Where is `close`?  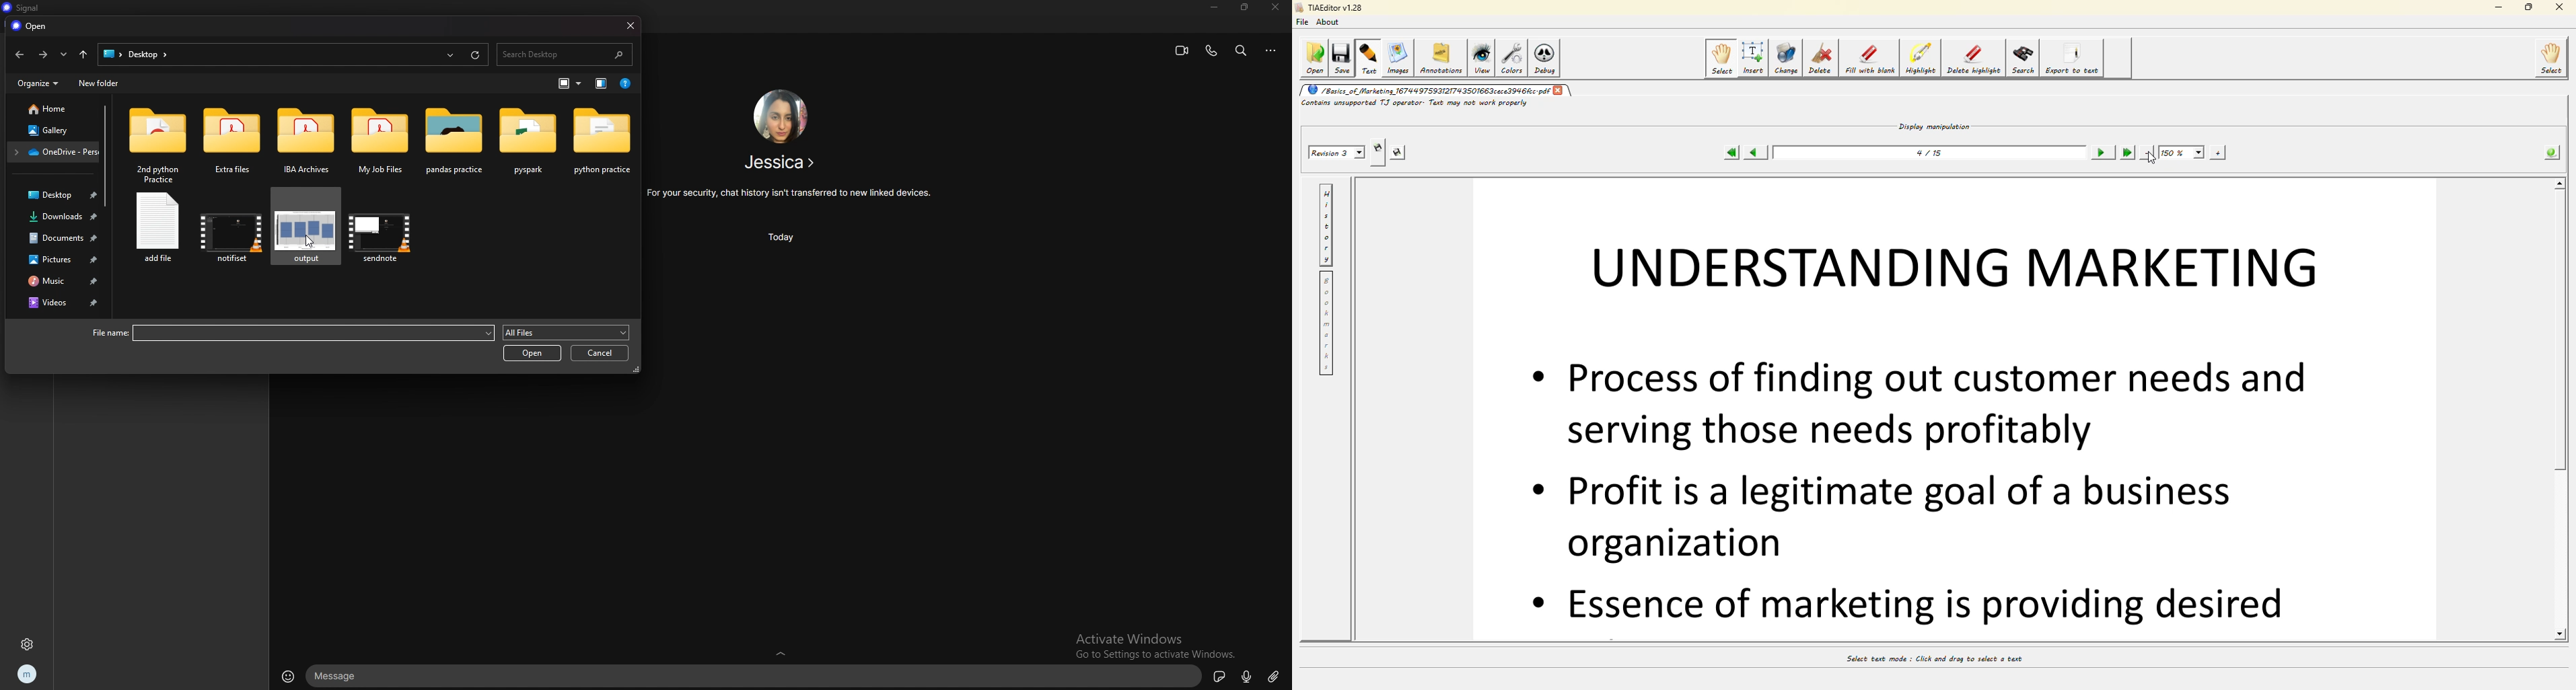 close is located at coordinates (633, 26).